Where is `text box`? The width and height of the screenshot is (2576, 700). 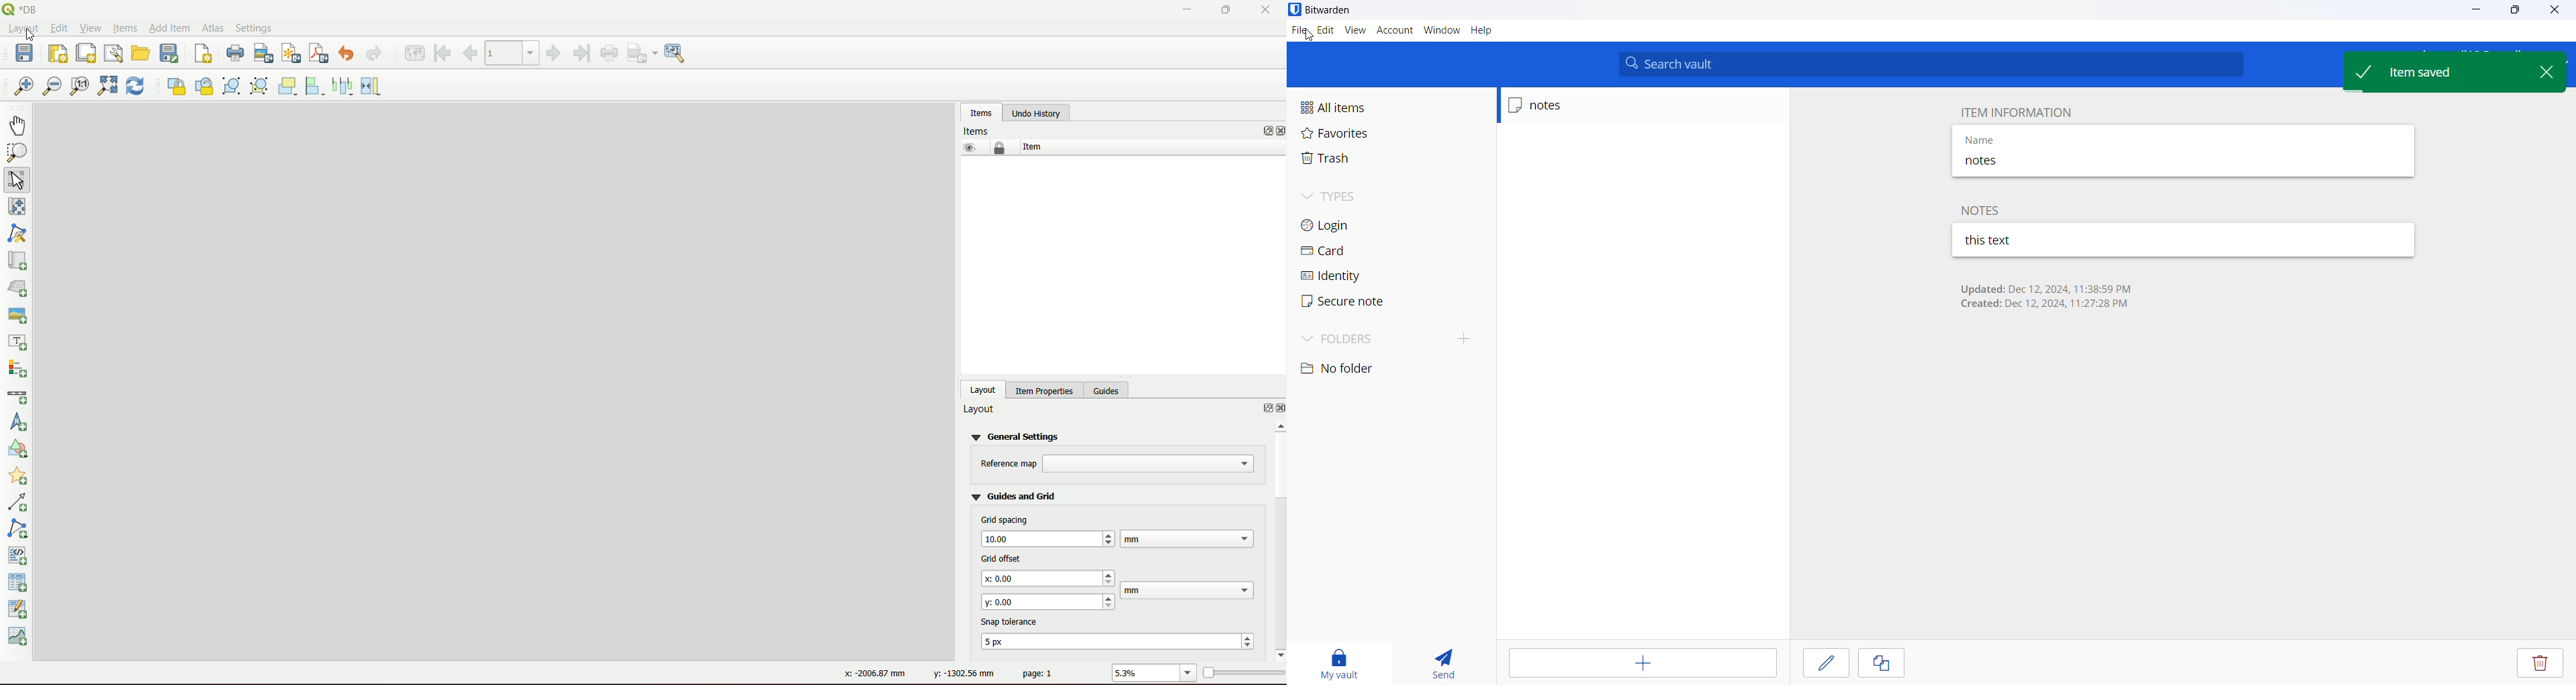
text box is located at coordinates (1048, 601).